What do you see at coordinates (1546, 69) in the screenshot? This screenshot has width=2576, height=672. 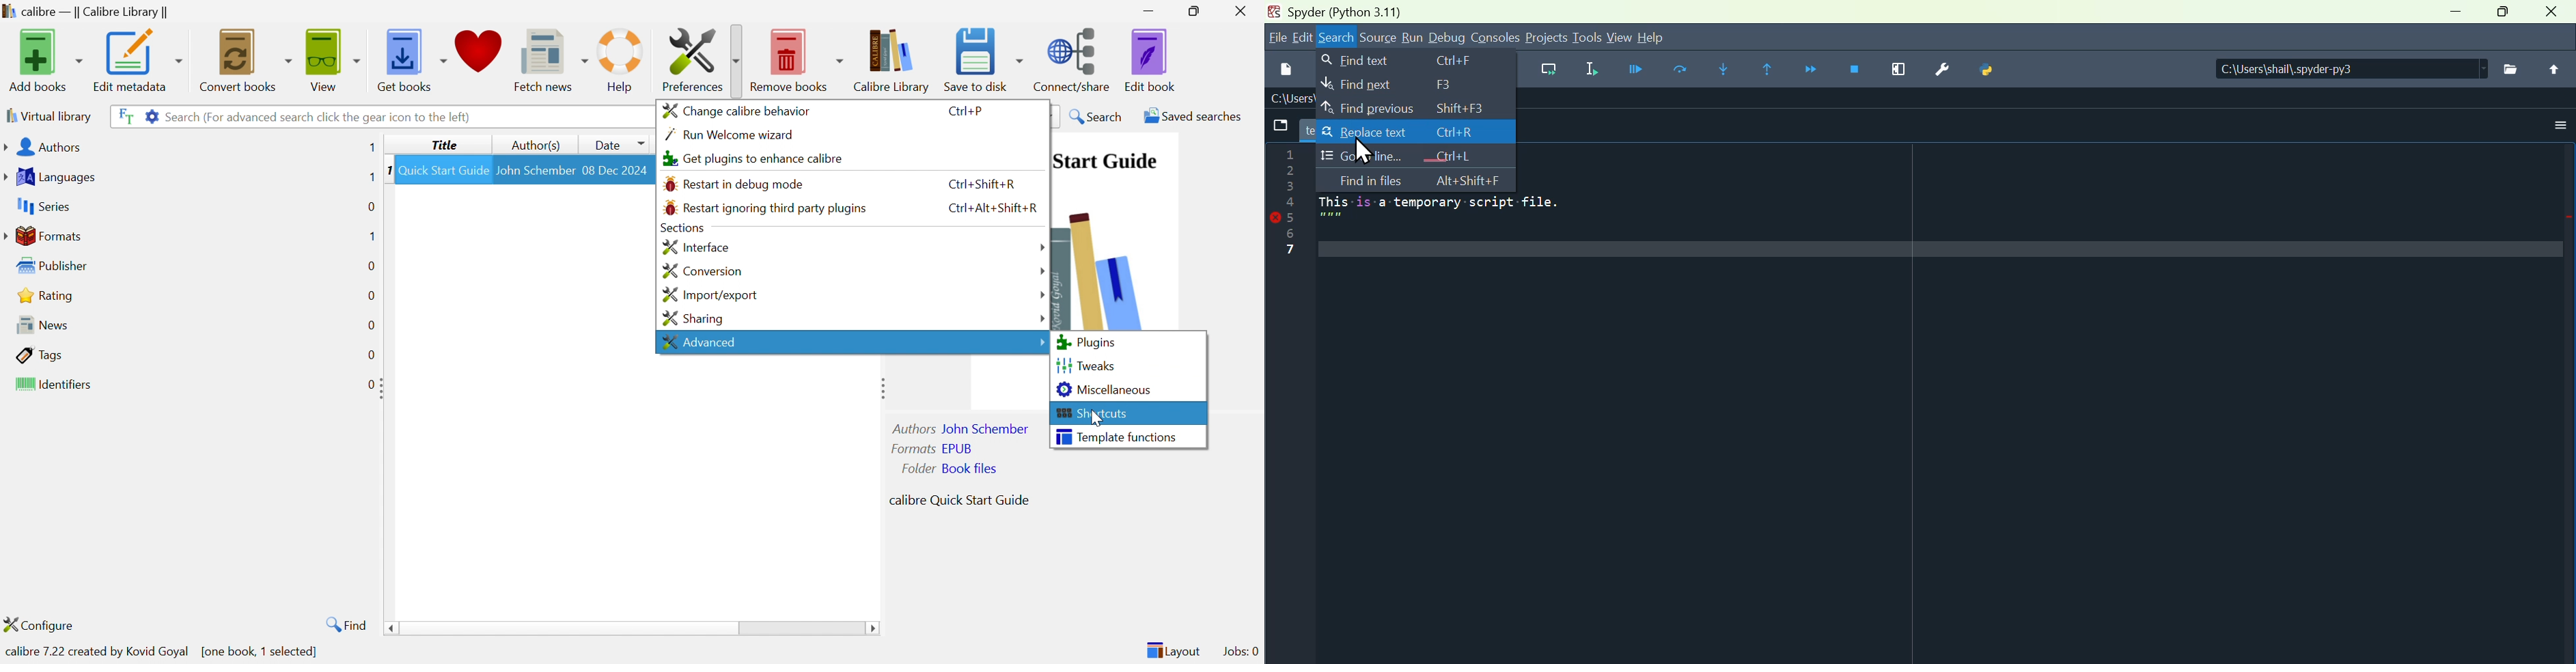 I see `Run current cell go to the next one` at bounding box center [1546, 69].